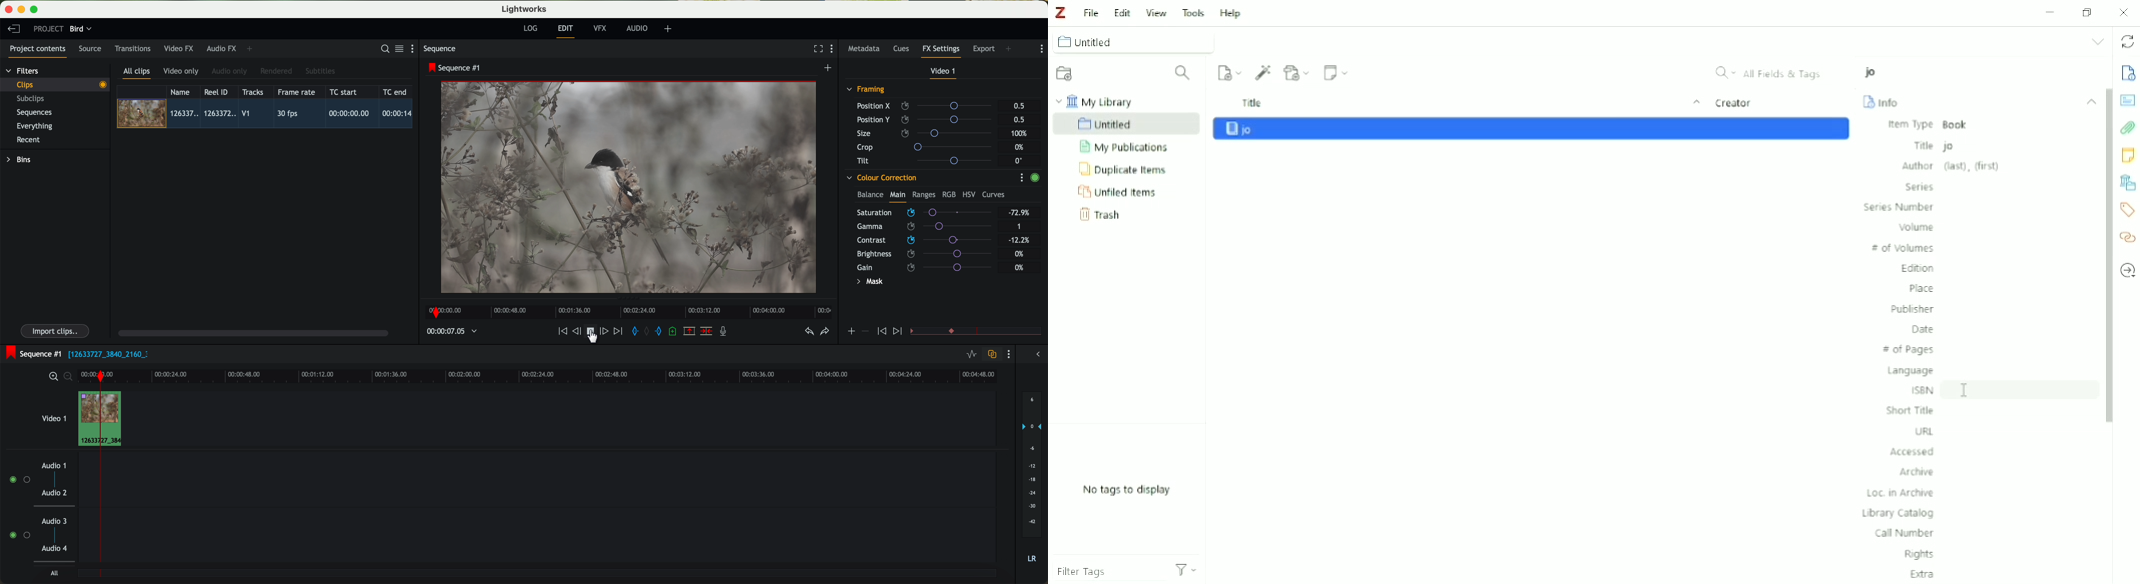 The image size is (2156, 588). I want to click on Short Title, so click(1910, 410).